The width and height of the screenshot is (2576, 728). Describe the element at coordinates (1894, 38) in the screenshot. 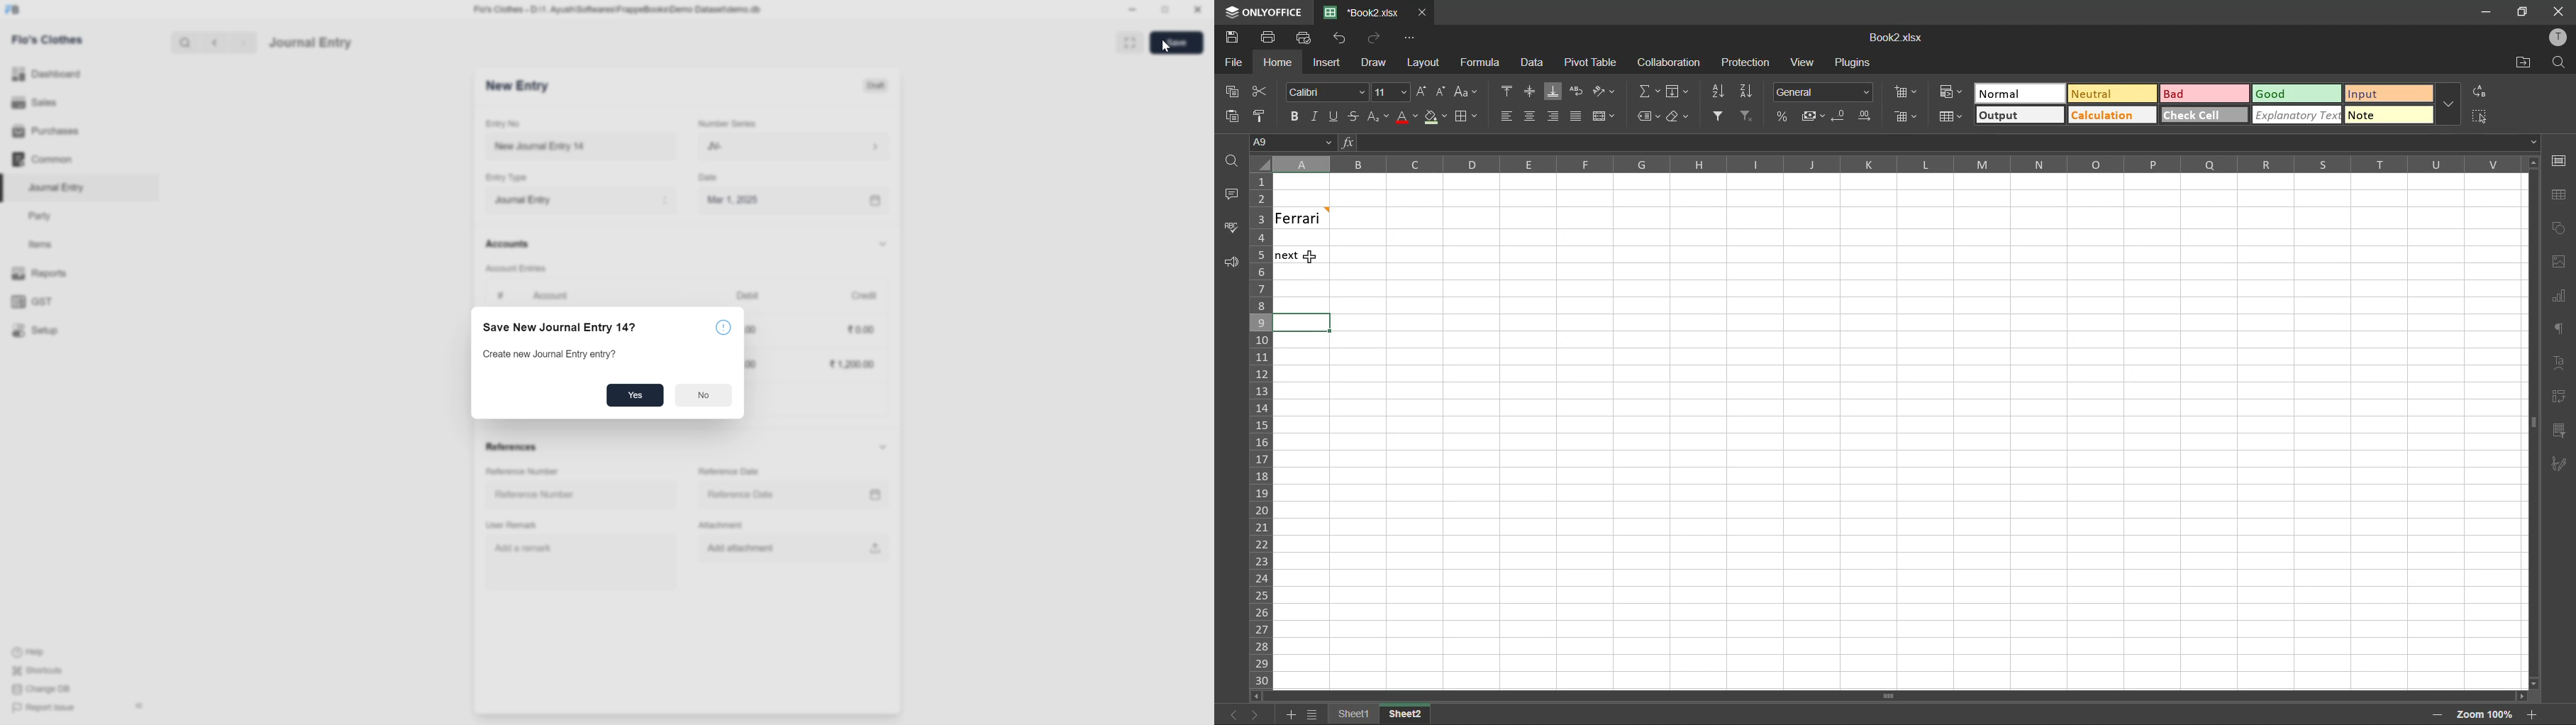

I see `Book2.xlsx` at that location.